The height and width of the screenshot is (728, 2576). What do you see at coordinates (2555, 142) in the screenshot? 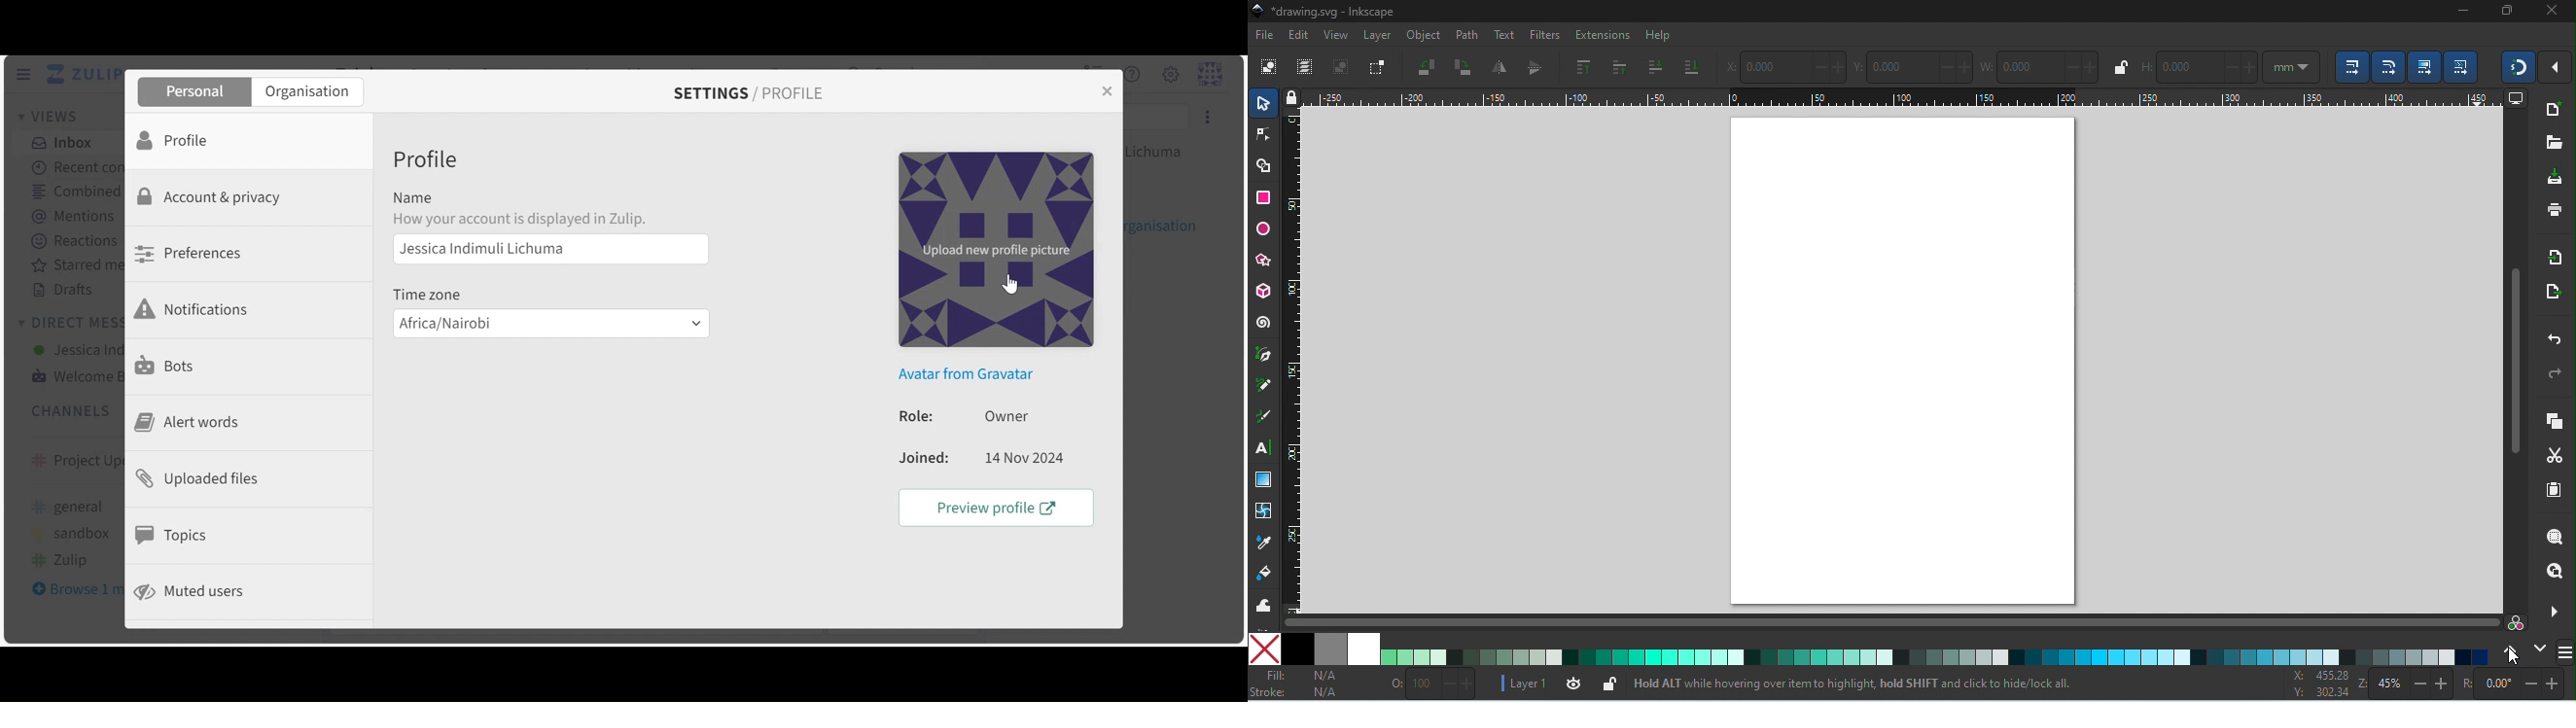
I see `open` at bounding box center [2555, 142].